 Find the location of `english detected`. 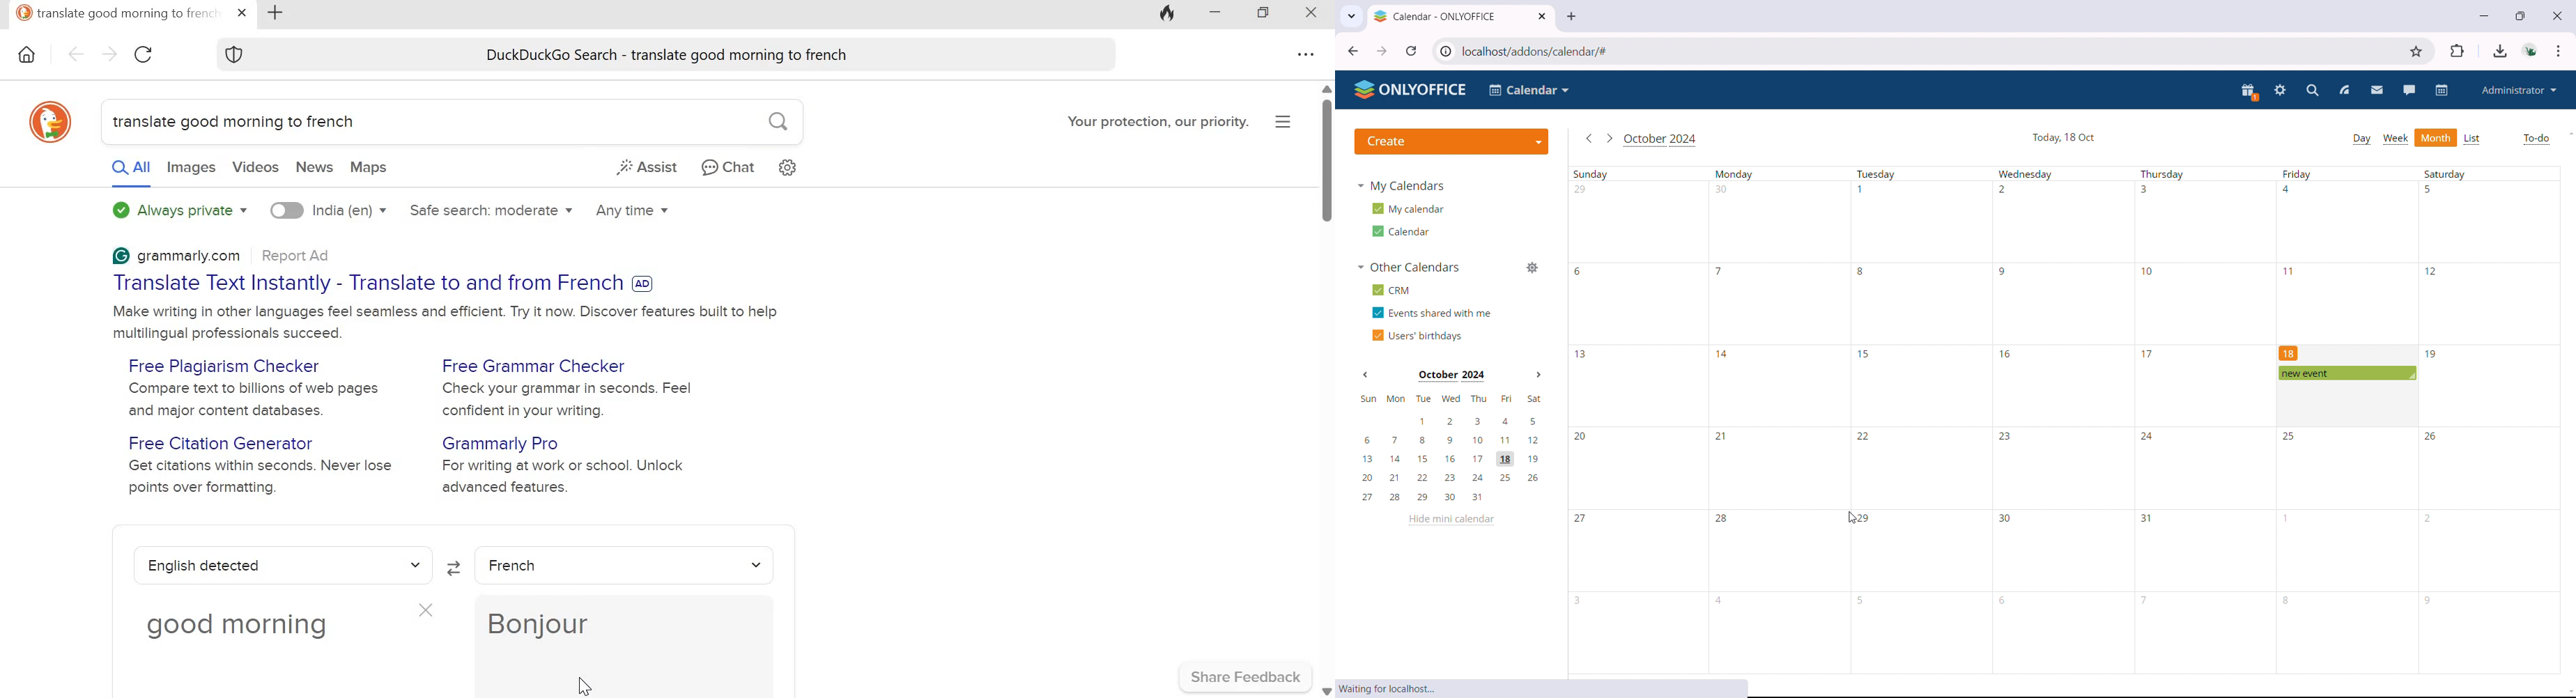

english detected is located at coordinates (281, 567).